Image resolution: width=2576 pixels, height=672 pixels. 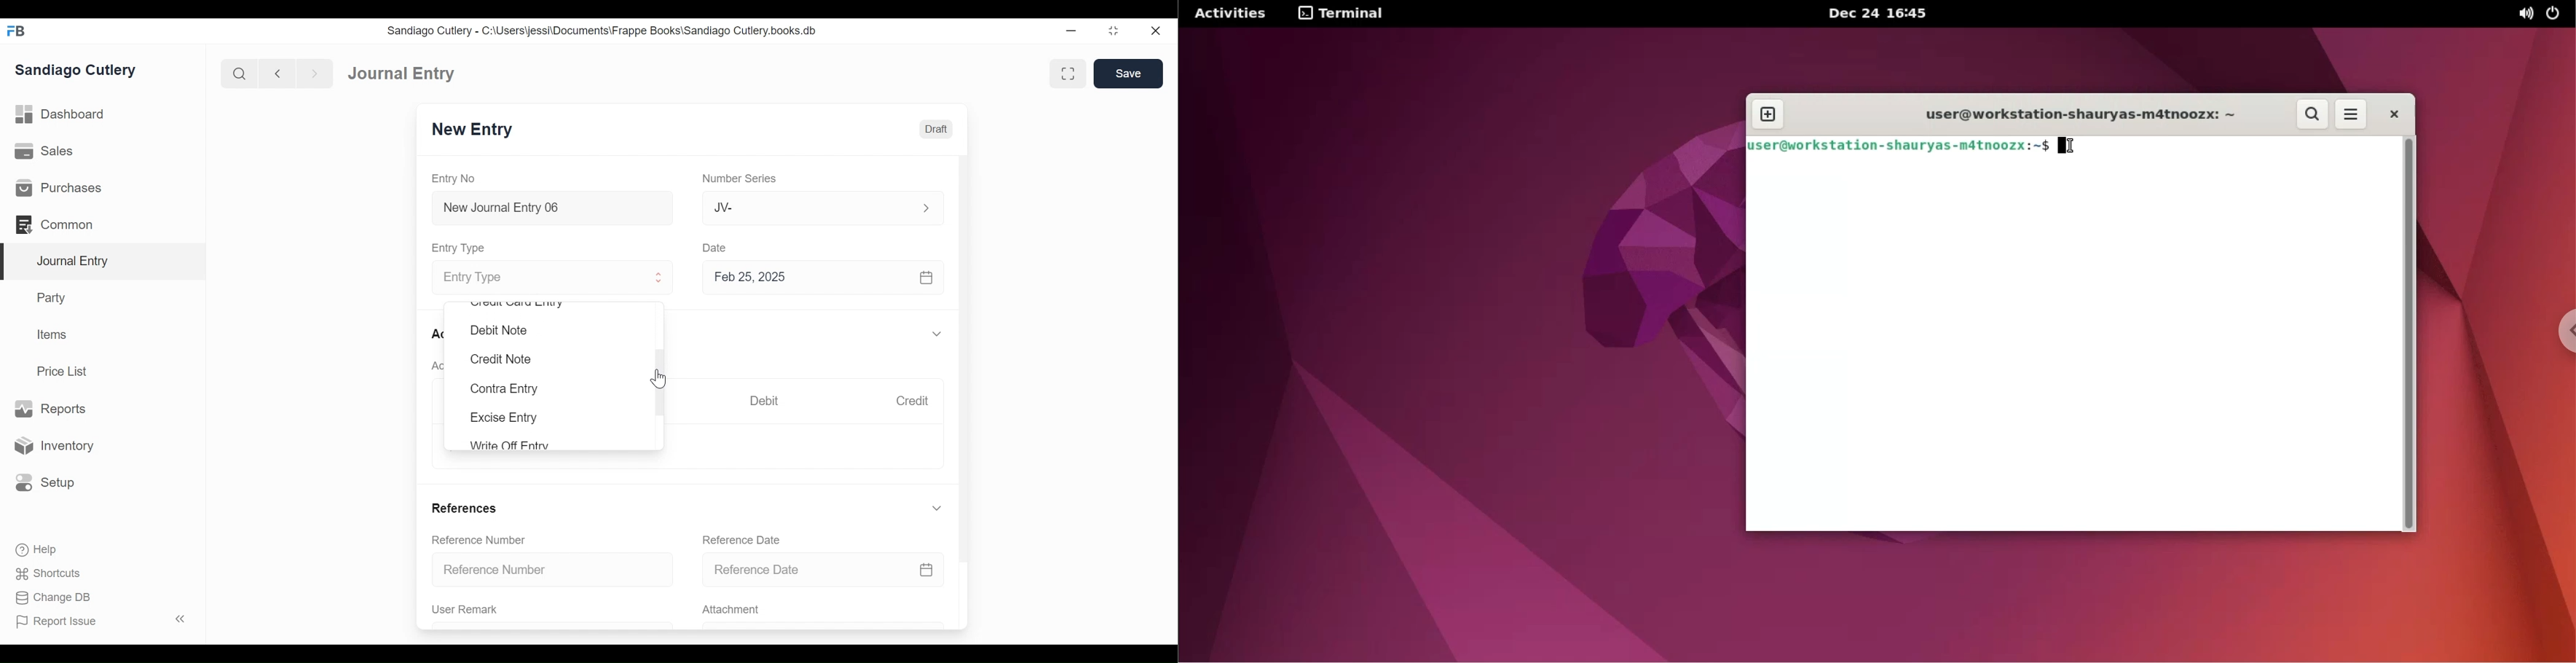 What do you see at coordinates (52, 446) in the screenshot?
I see `Inventory` at bounding box center [52, 446].